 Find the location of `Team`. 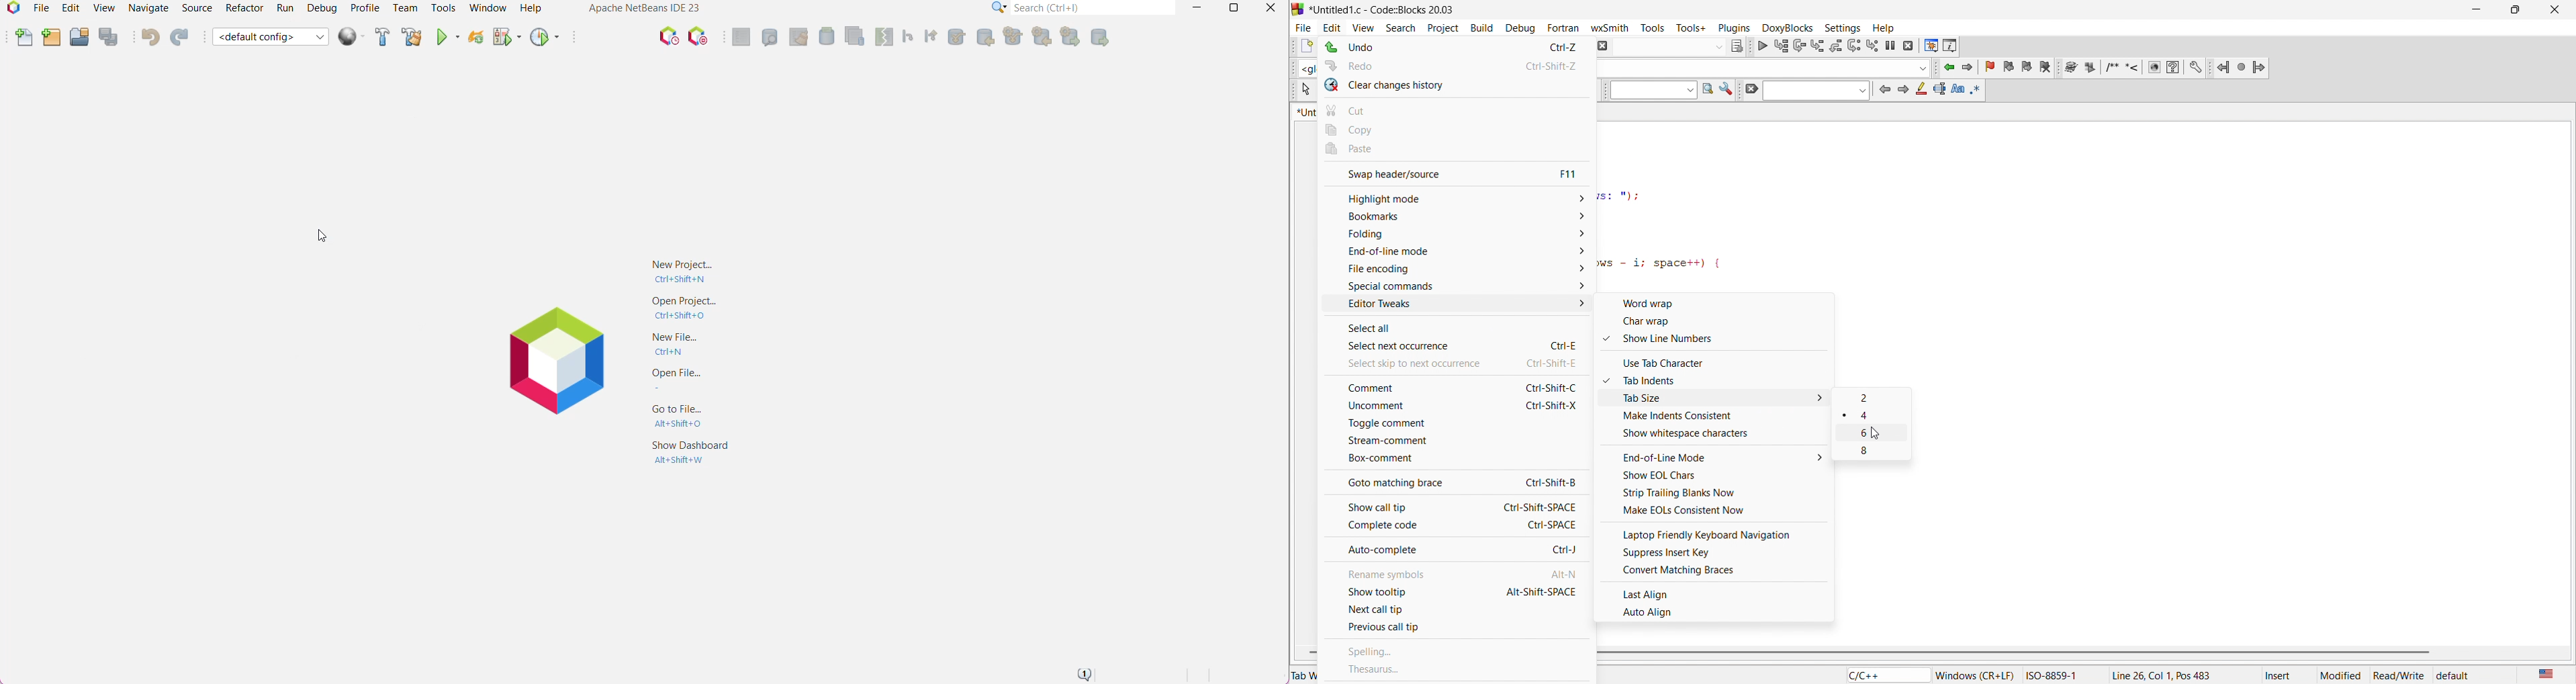

Team is located at coordinates (405, 8).